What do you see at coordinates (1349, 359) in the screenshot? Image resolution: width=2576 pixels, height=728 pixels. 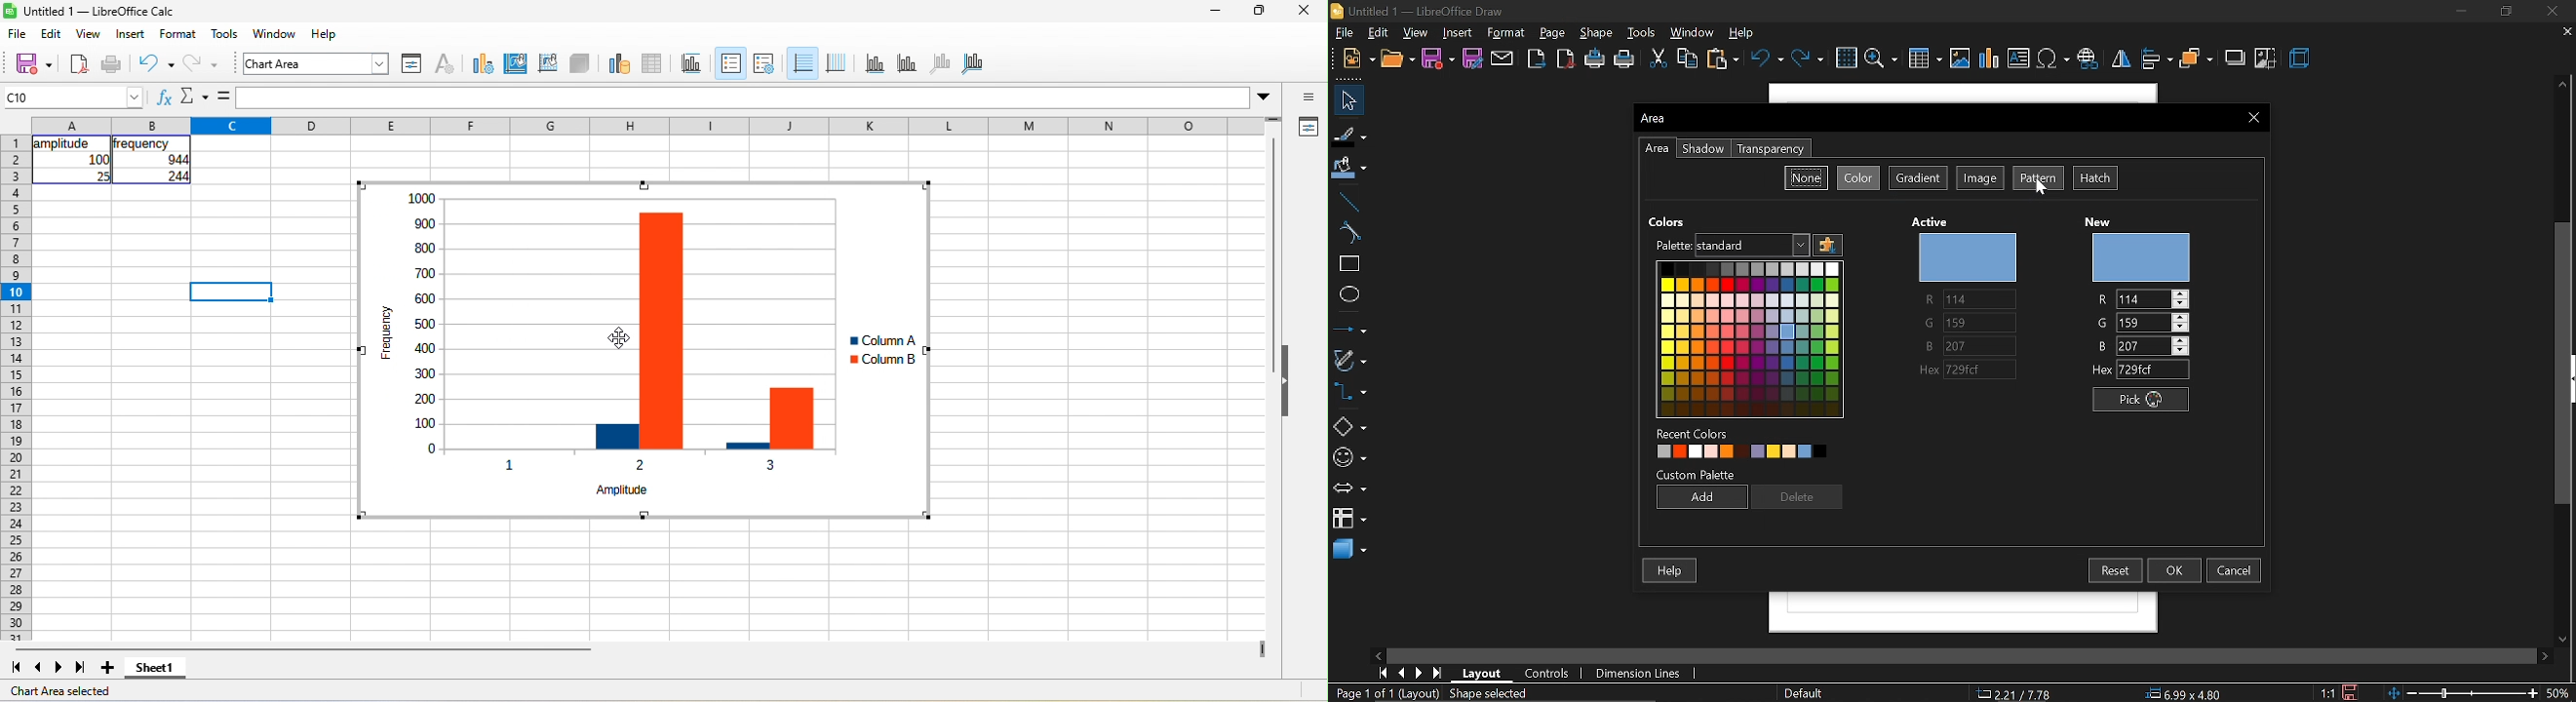 I see `curves and polygons` at bounding box center [1349, 359].